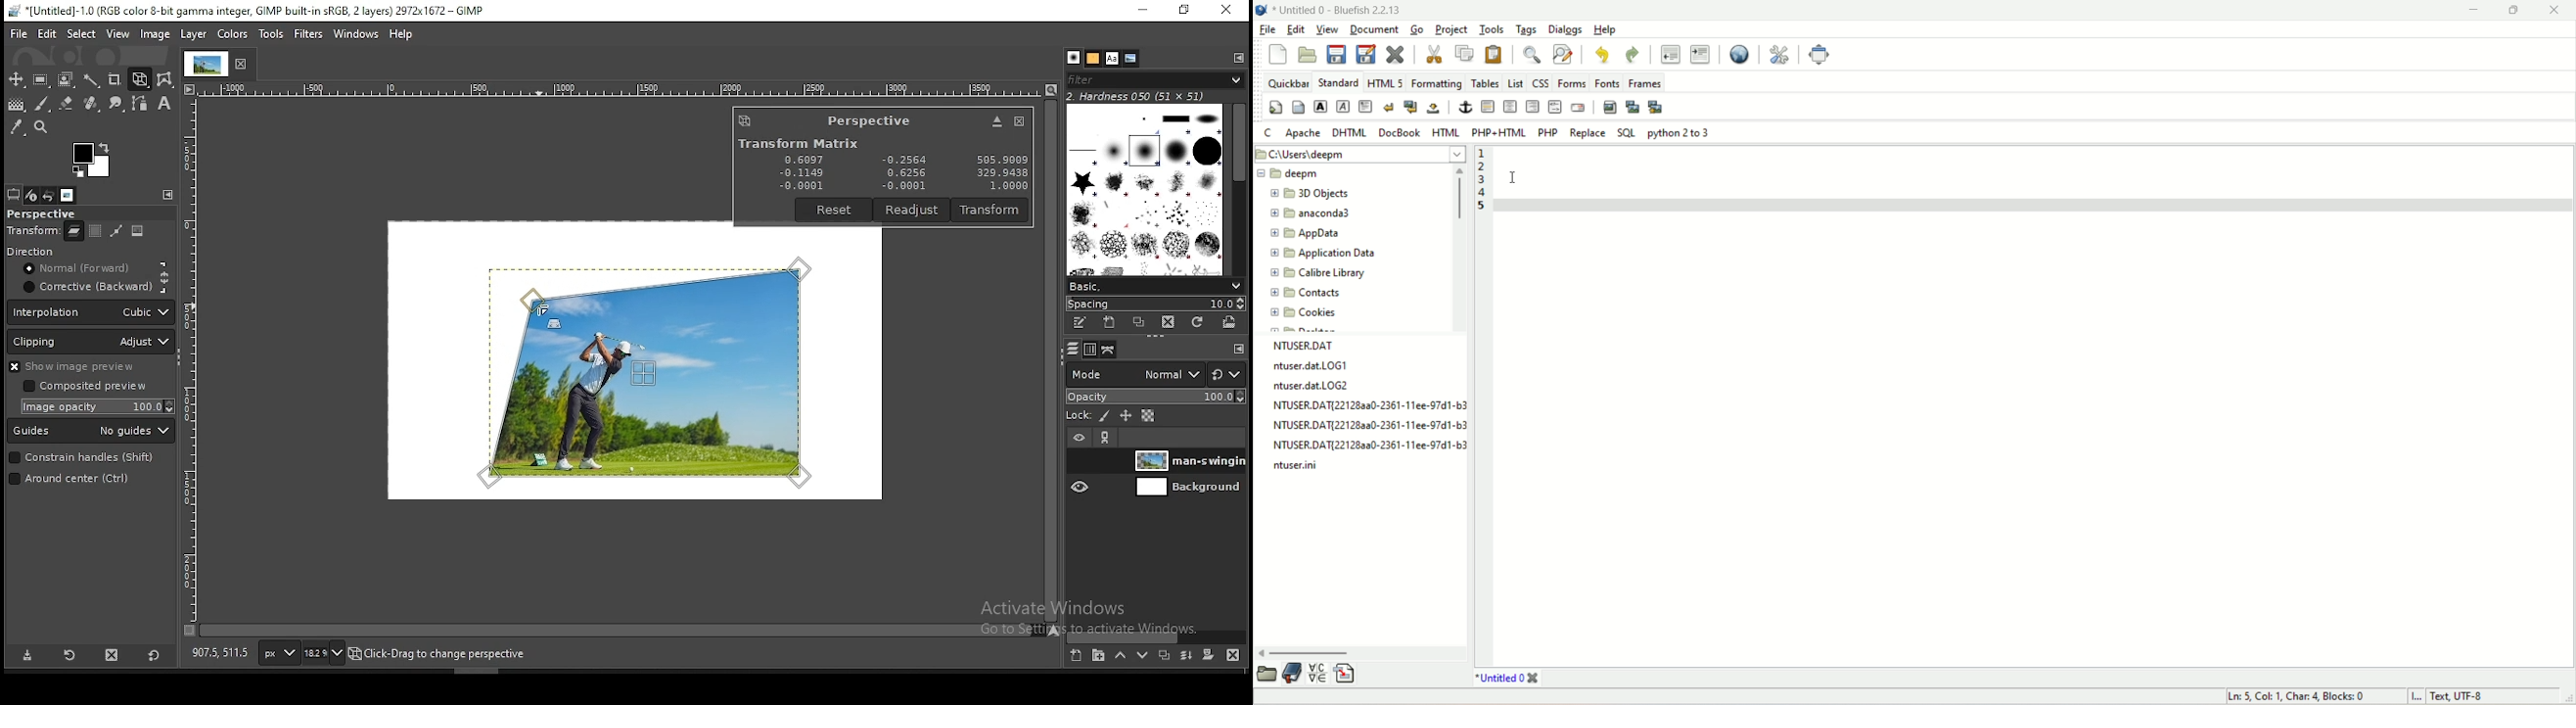 This screenshot has width=2576, height=728. What do you see at coordinates (1307, 465) in the screenshot?
I see `file name` at bounding box center [1307, 465].